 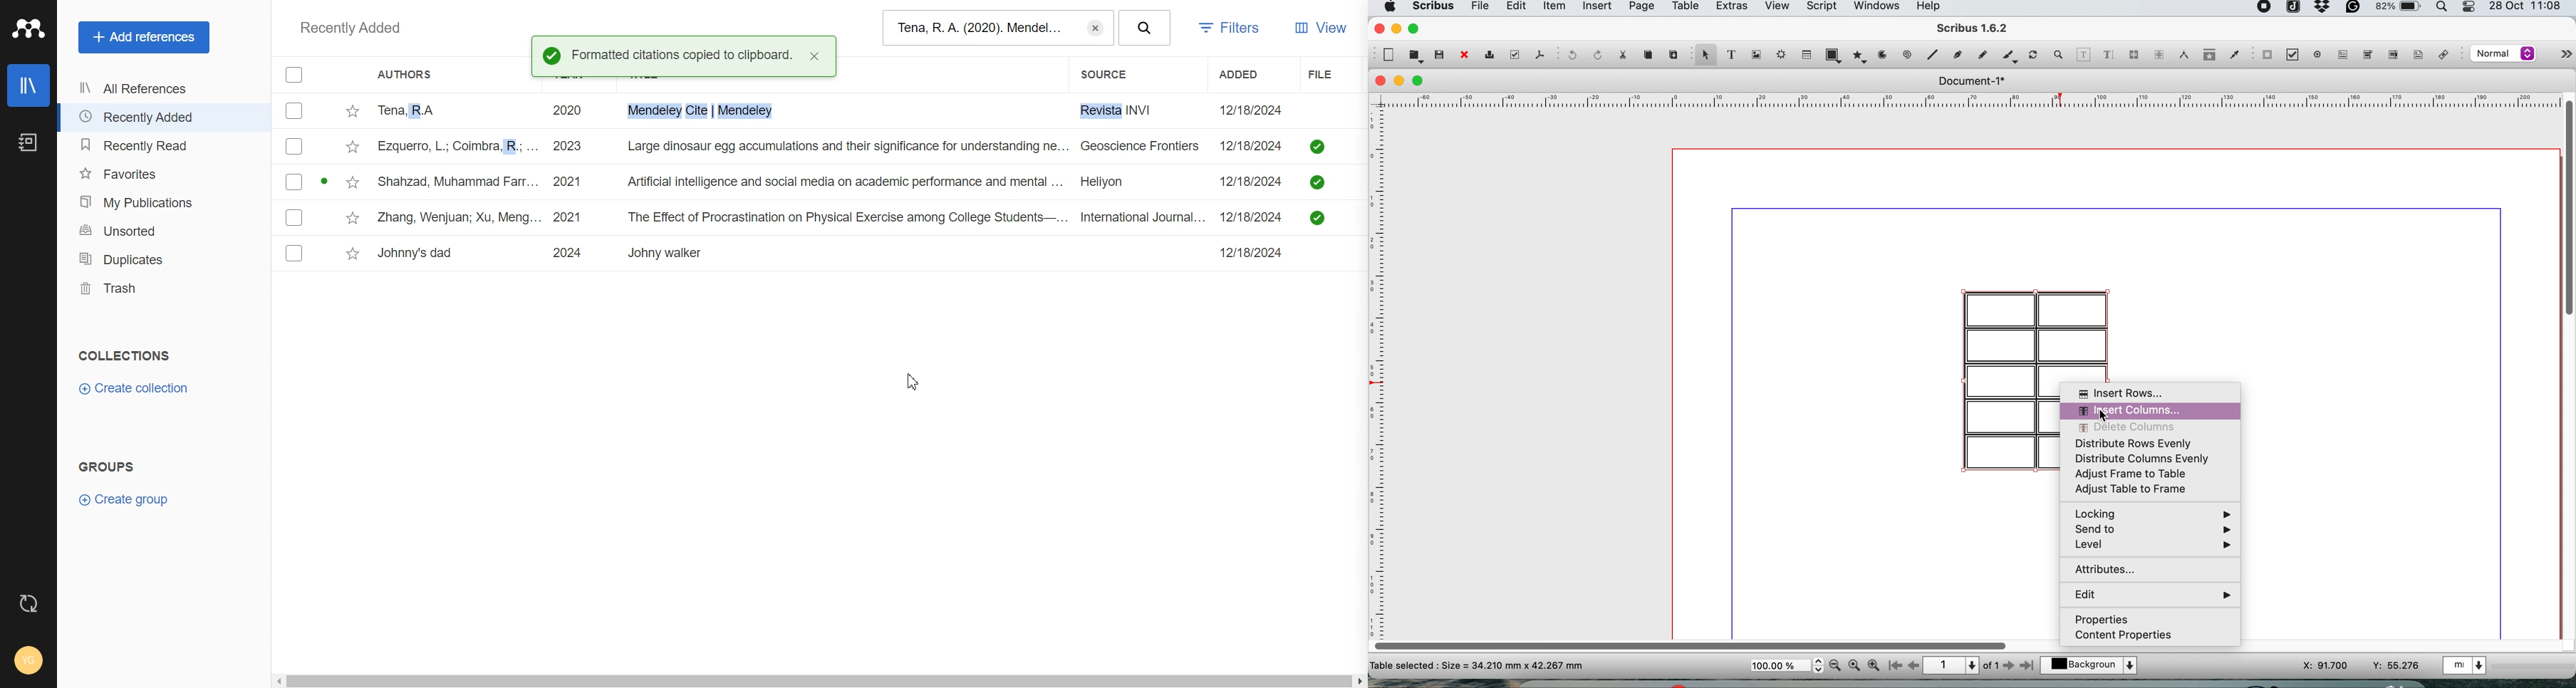 What do you see at coordinates (353, 113) in the screenshot?
I see `Star` at bounding box center [353, 113].